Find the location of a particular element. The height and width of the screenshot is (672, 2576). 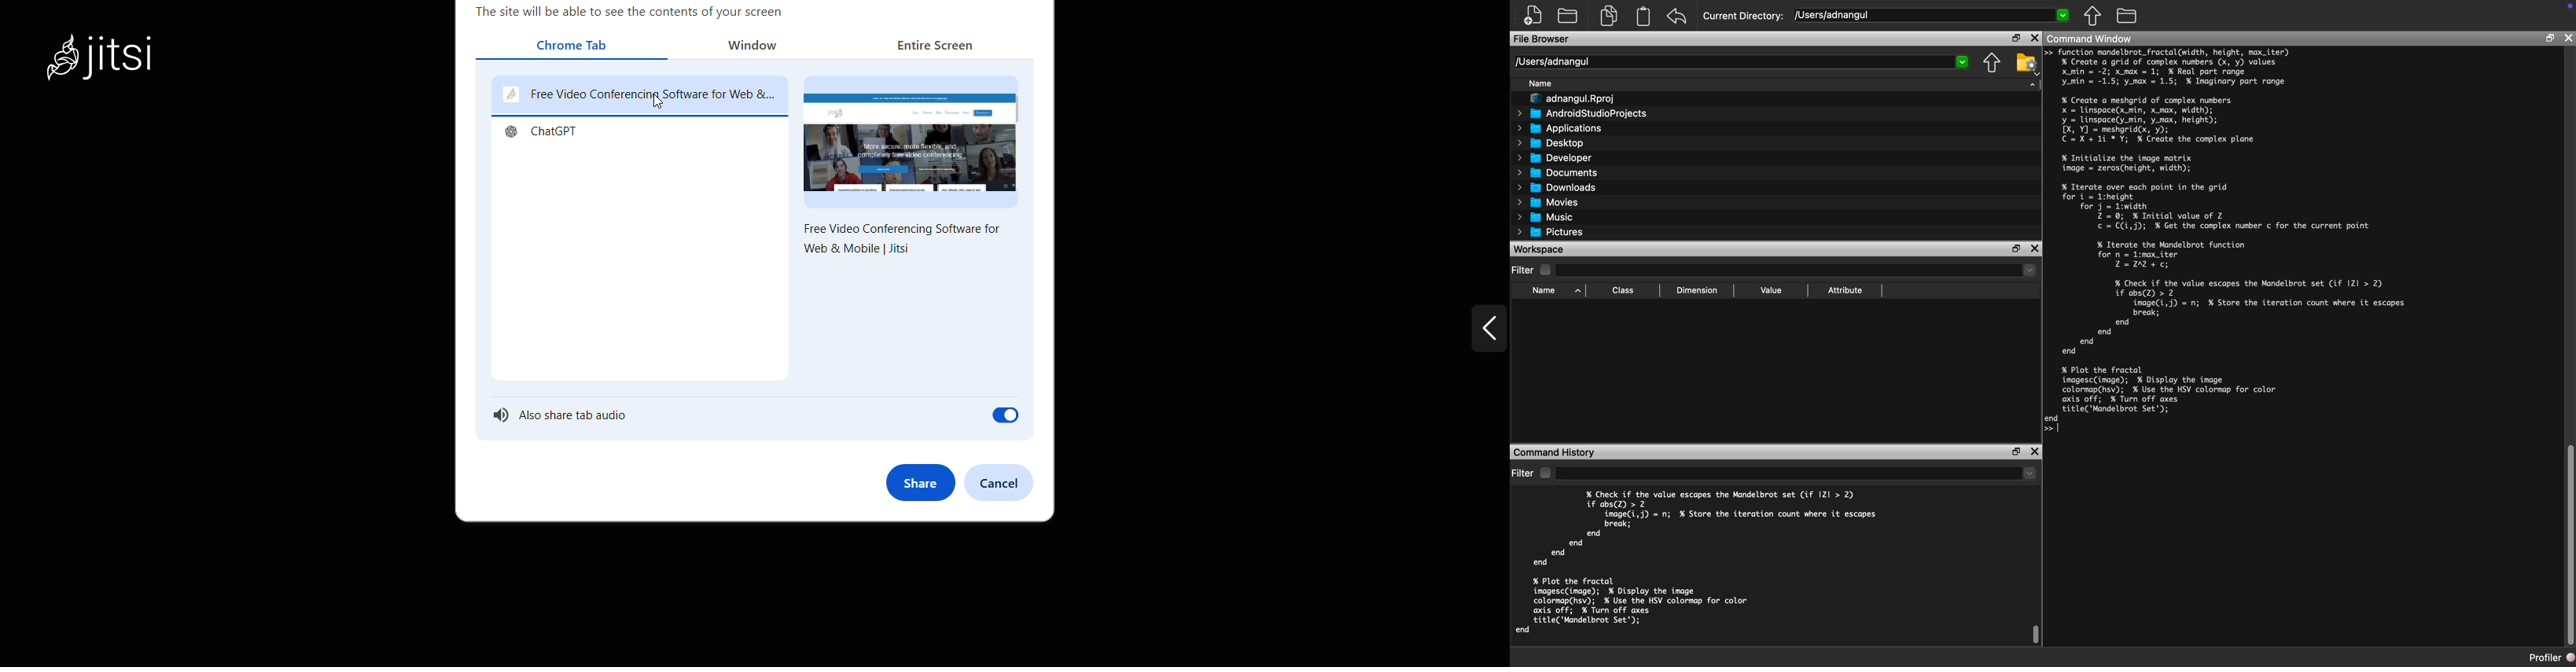

cursor is located at coordinates (657, 103).